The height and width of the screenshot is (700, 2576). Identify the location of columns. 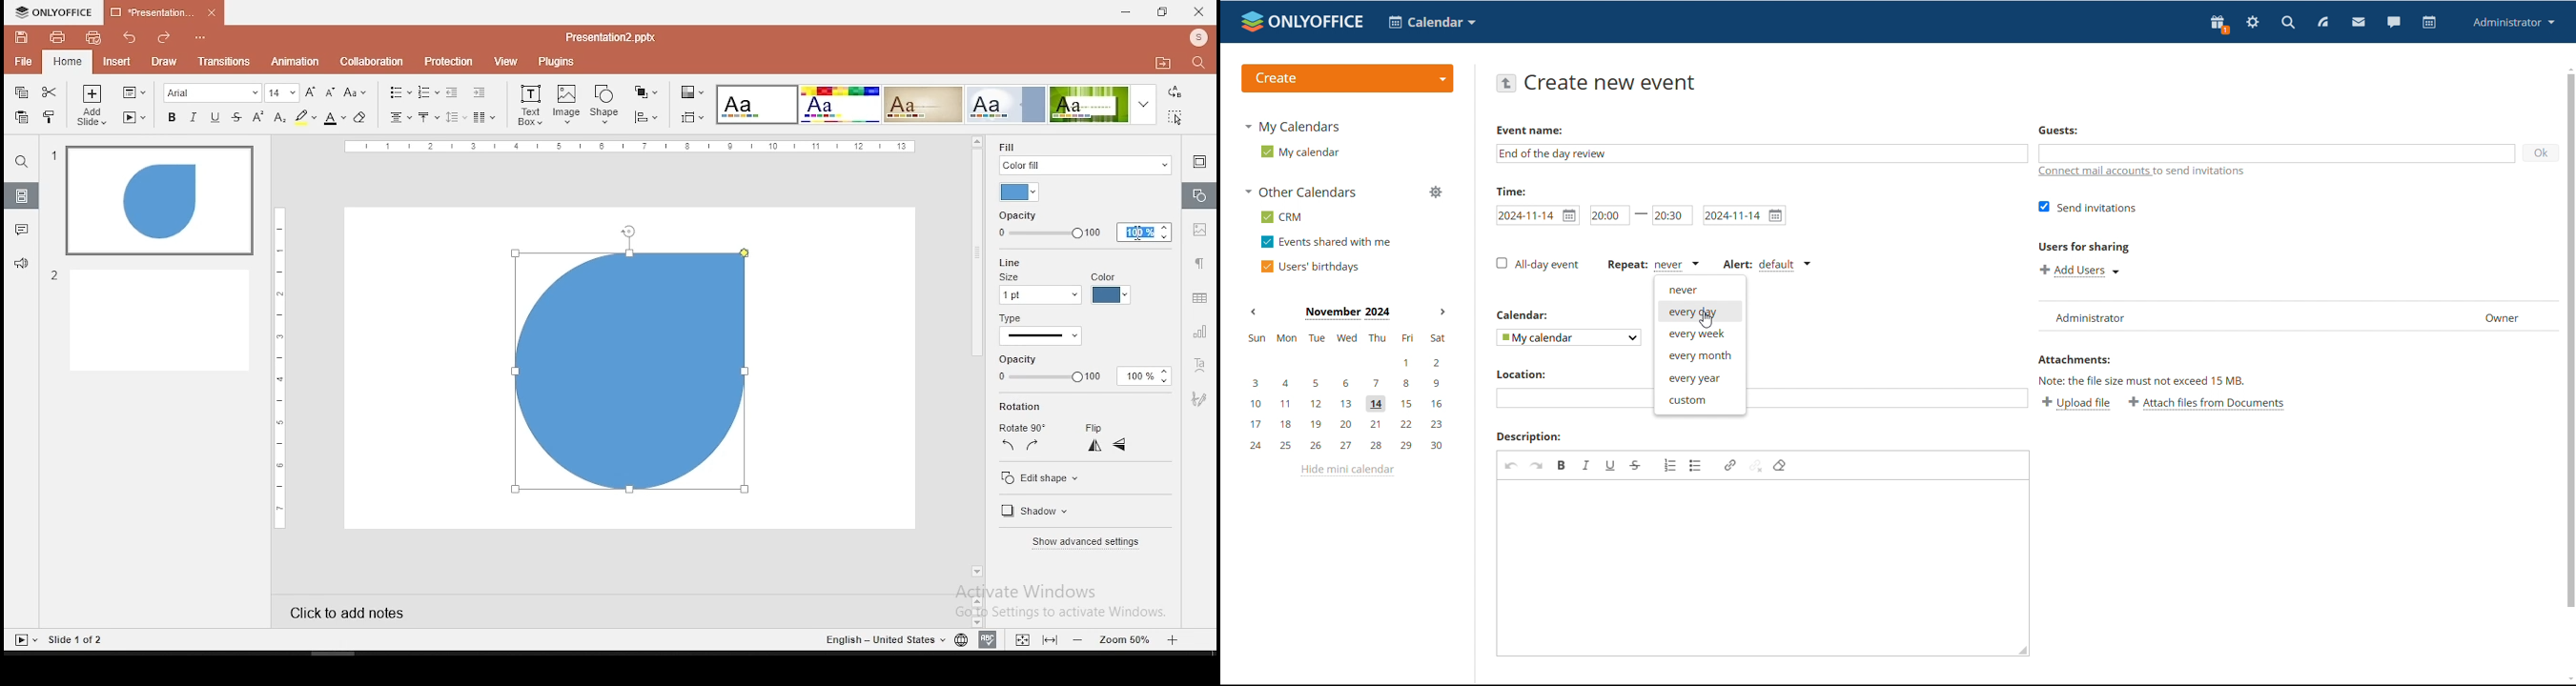
(480, 117).